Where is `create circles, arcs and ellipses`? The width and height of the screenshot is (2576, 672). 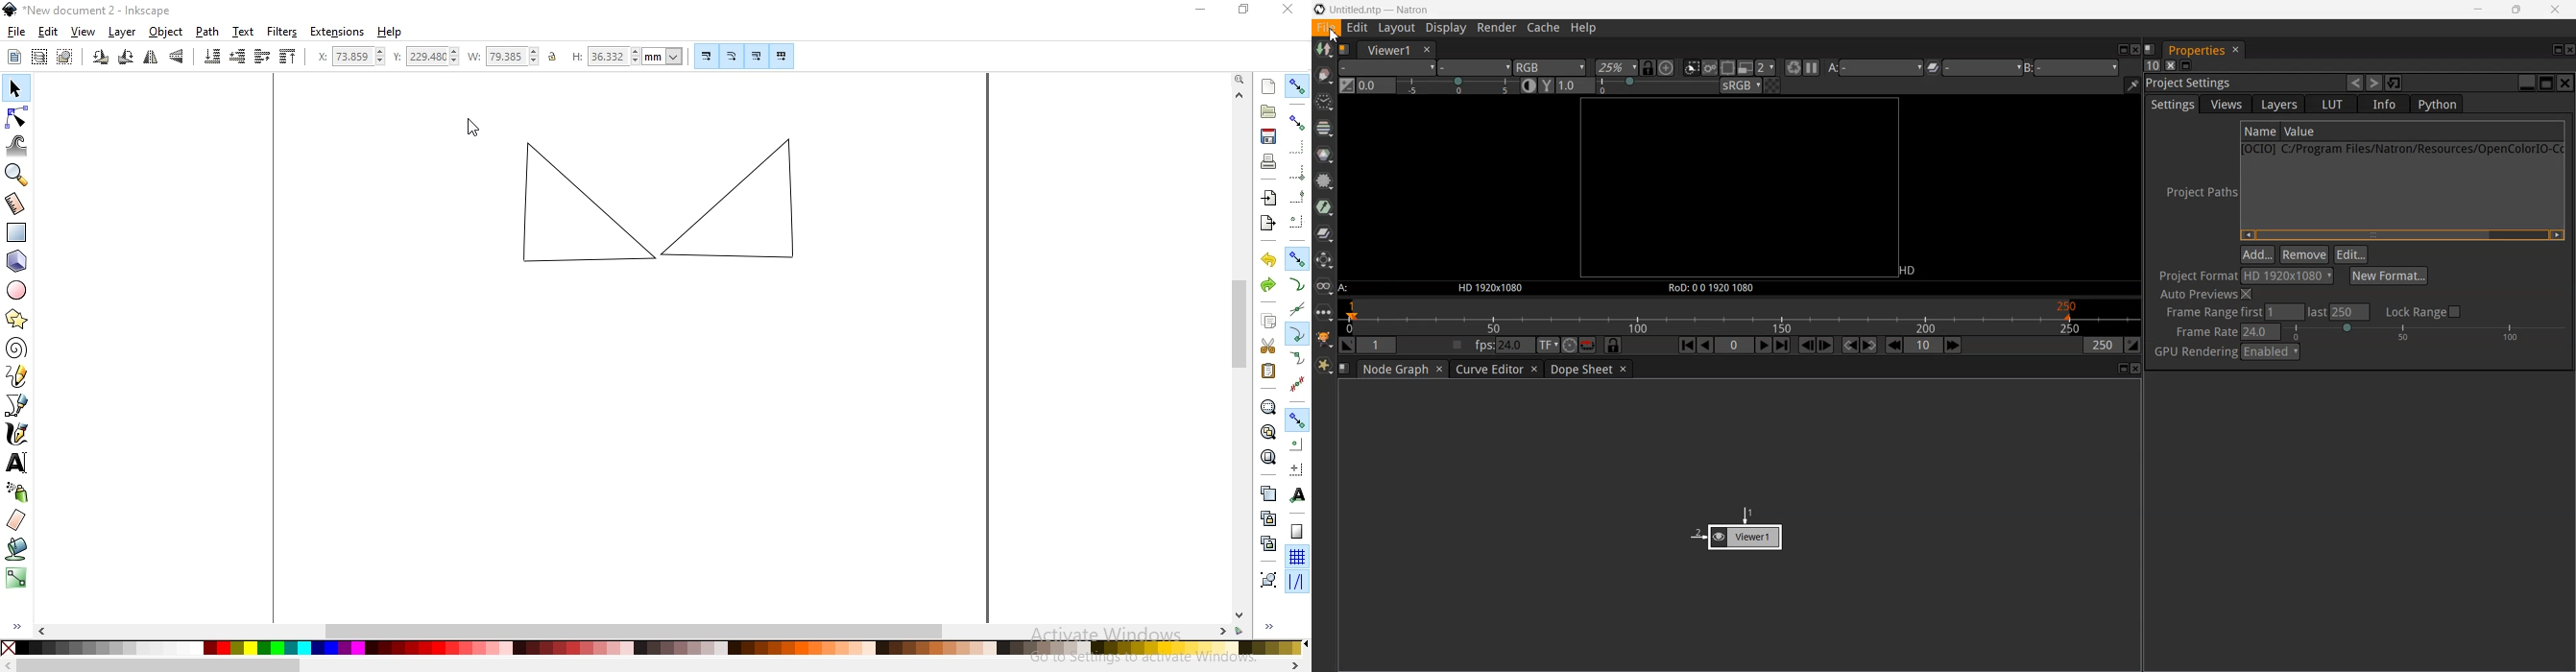 create circles, arcs and ellipses is located at coordinates (18, 292).